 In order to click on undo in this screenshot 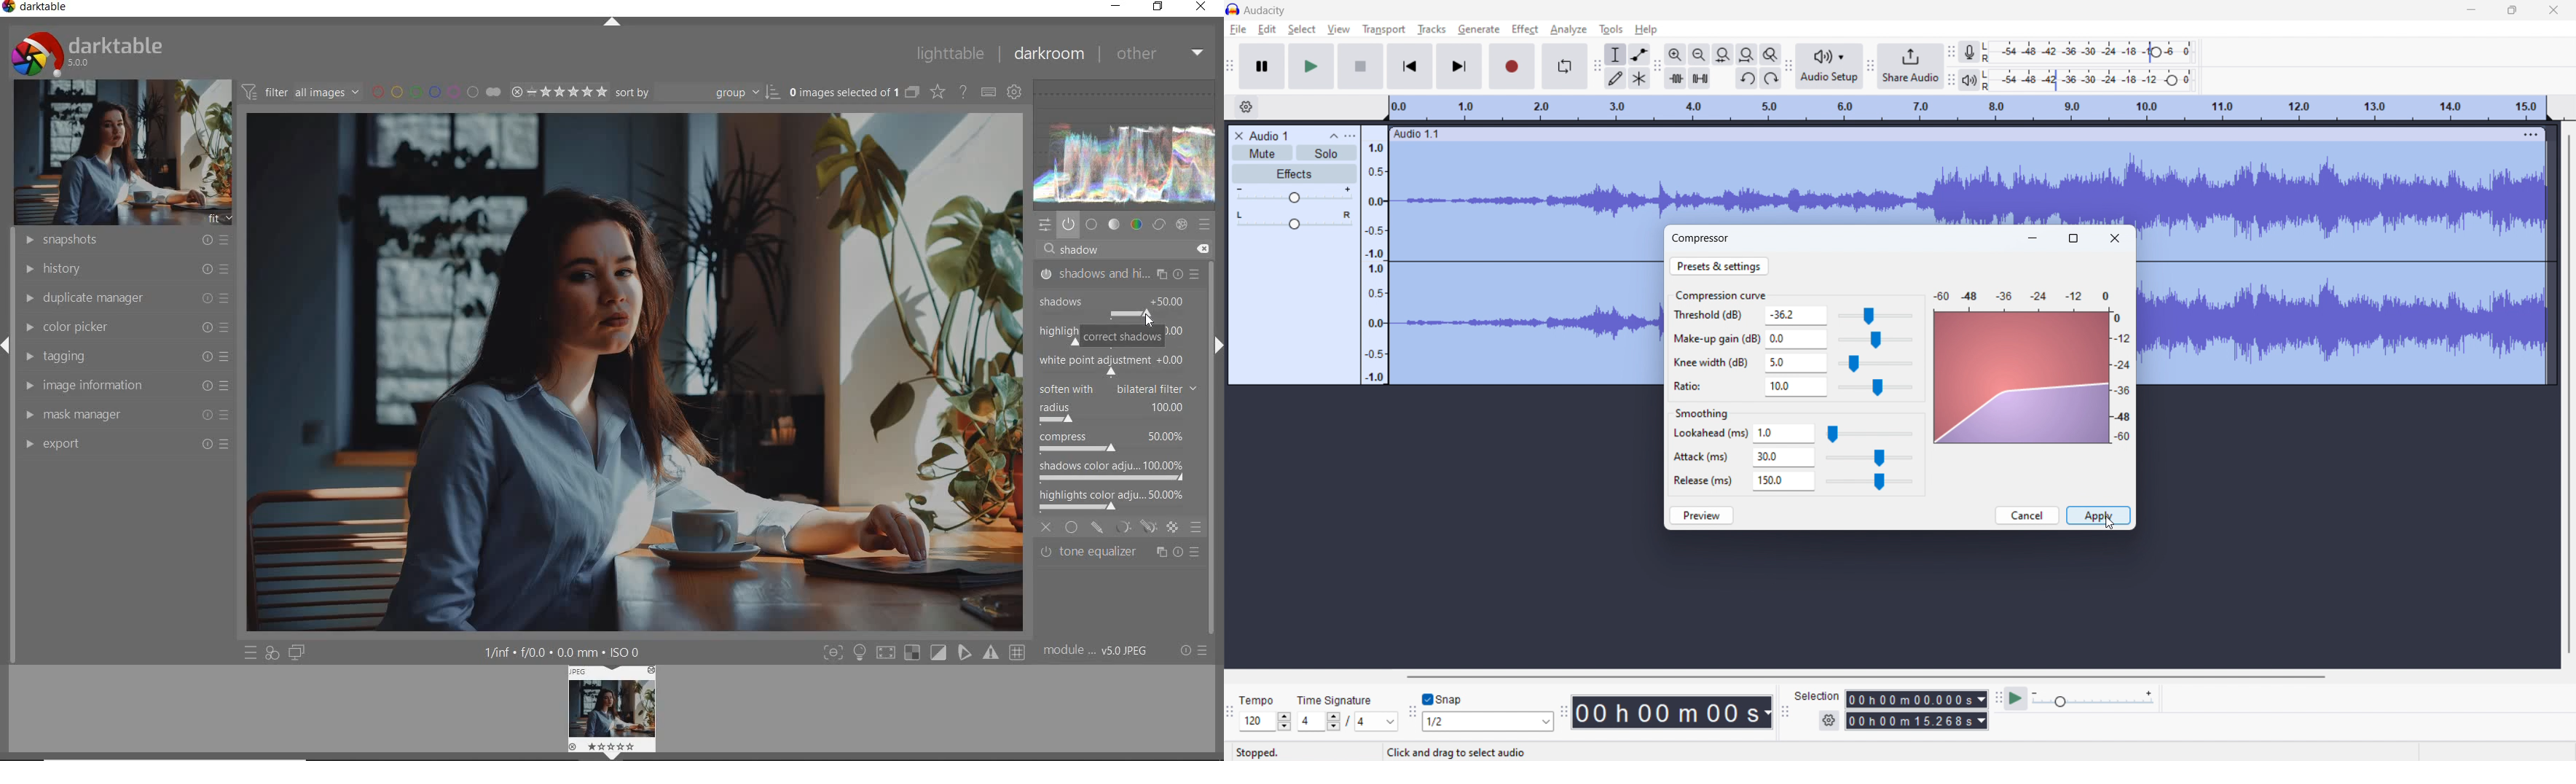, I will do `click(1746, 78)`.